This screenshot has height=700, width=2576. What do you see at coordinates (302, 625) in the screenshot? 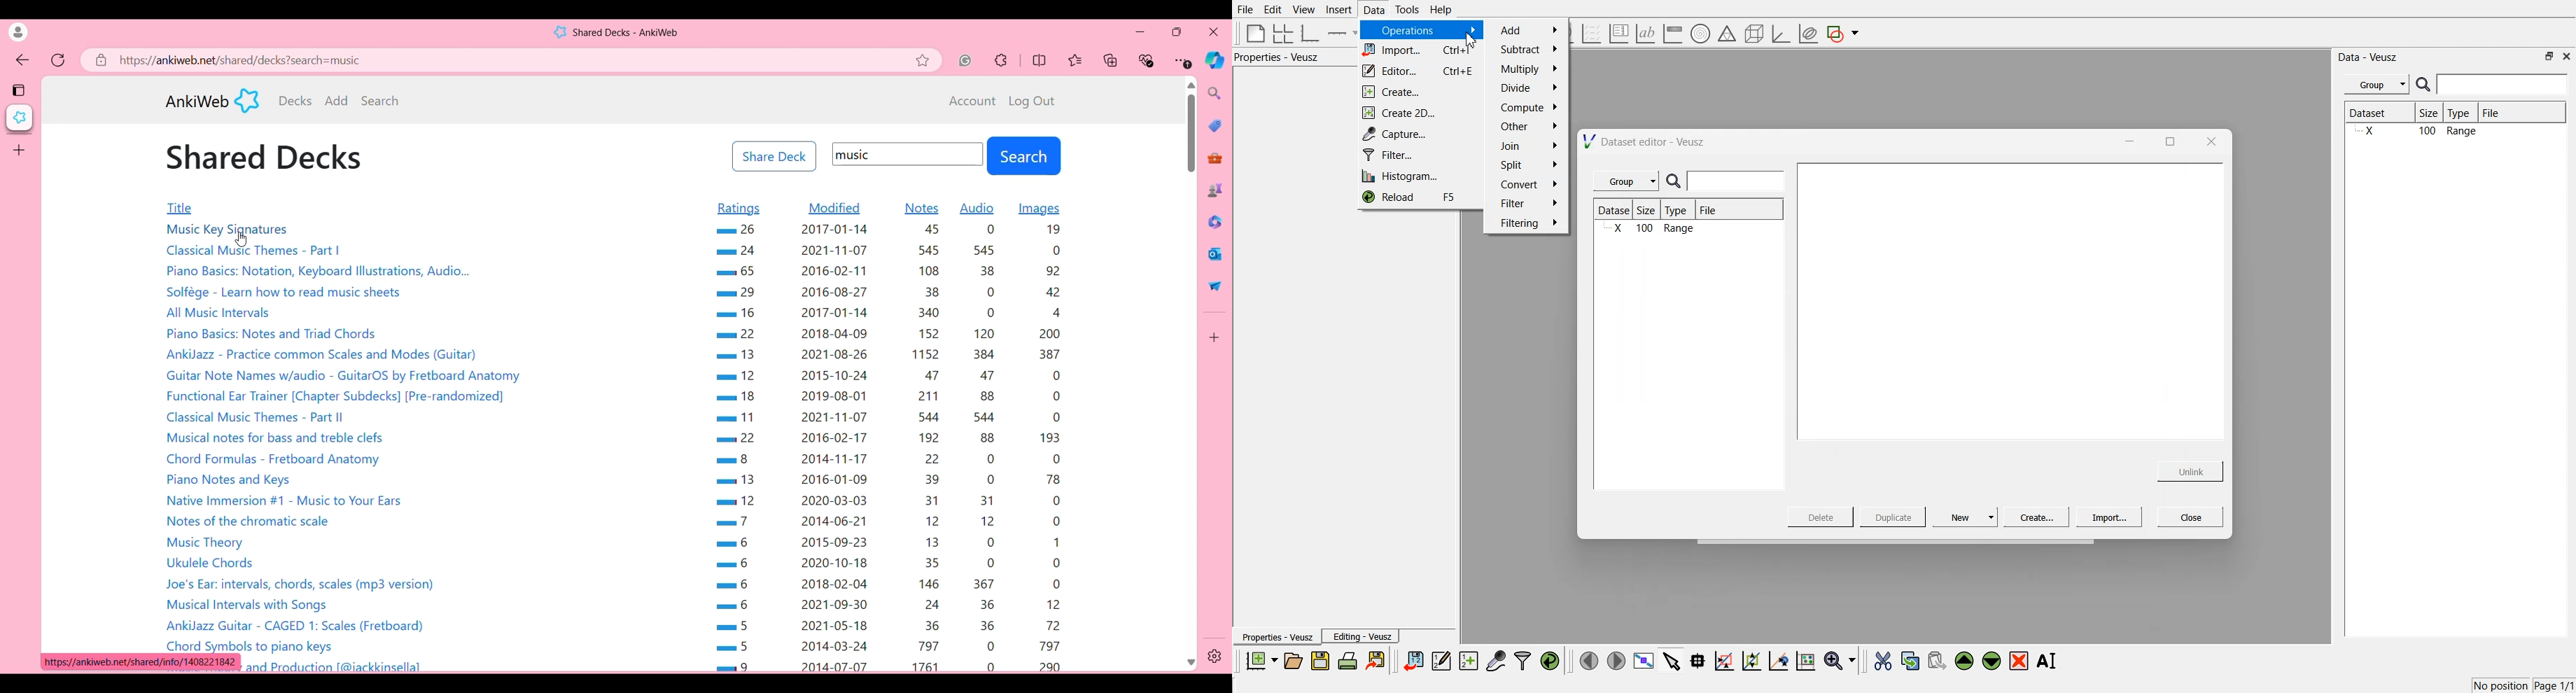
I see `AnkiJazz Guitar - CAGED 1: Scales (Fretboard)` at bounding box center [302, 625].